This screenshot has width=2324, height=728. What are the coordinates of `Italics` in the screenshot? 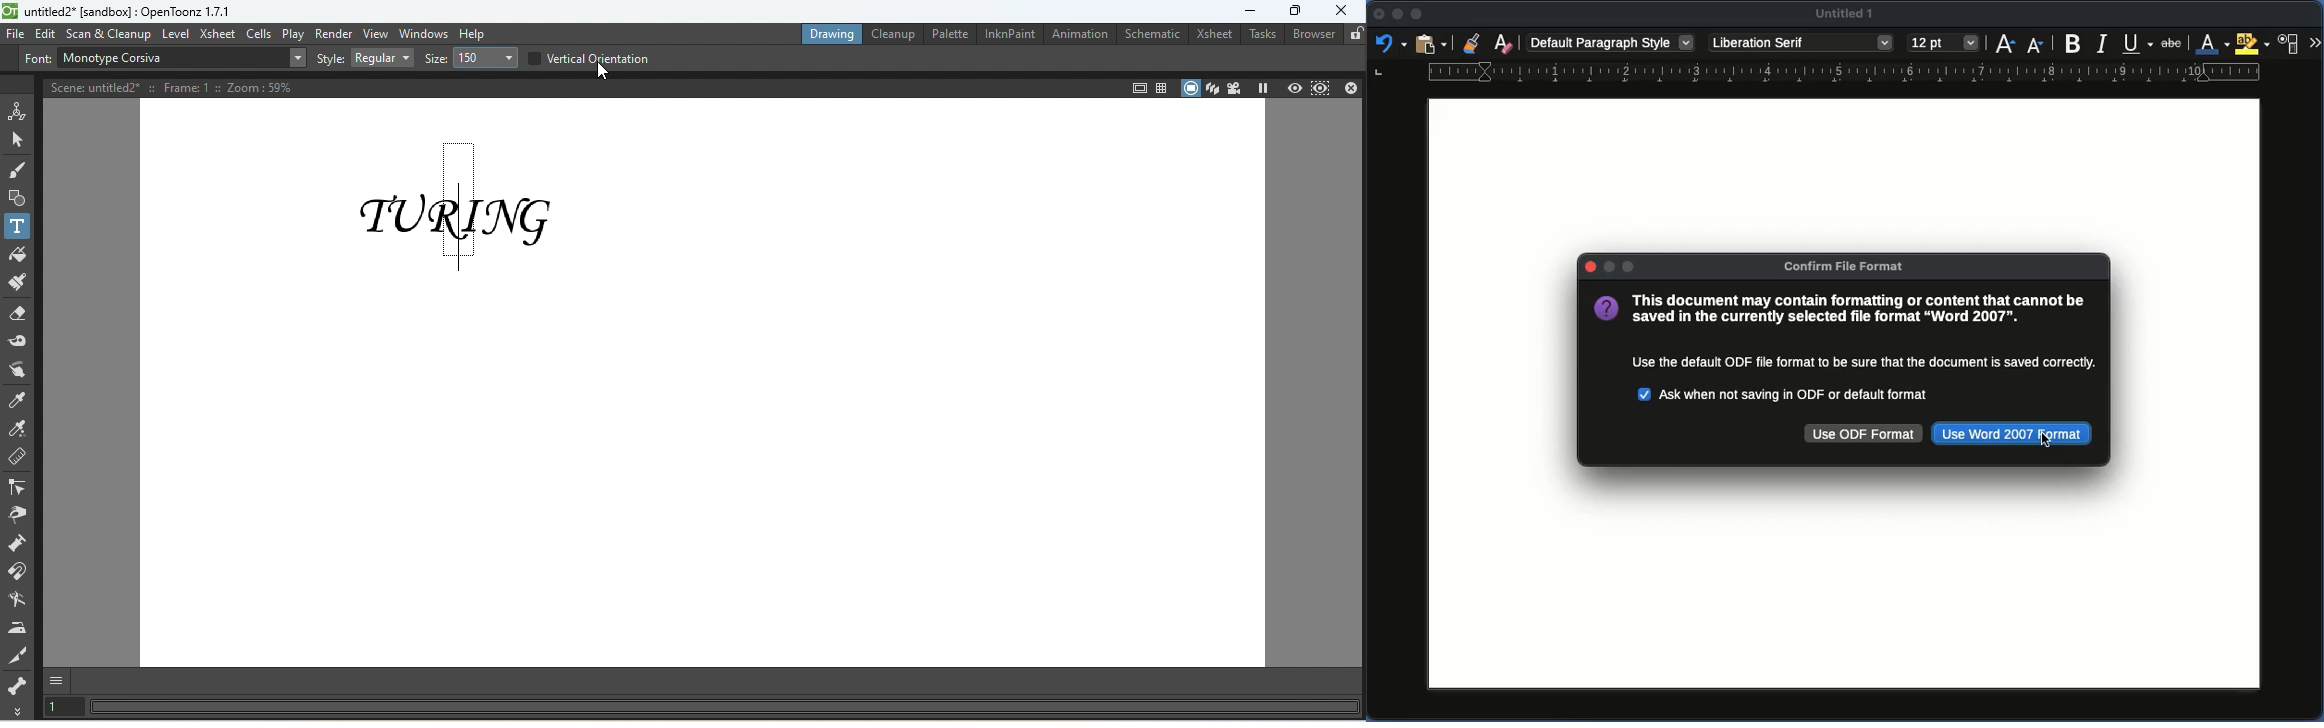 It's located at (2104, 43).